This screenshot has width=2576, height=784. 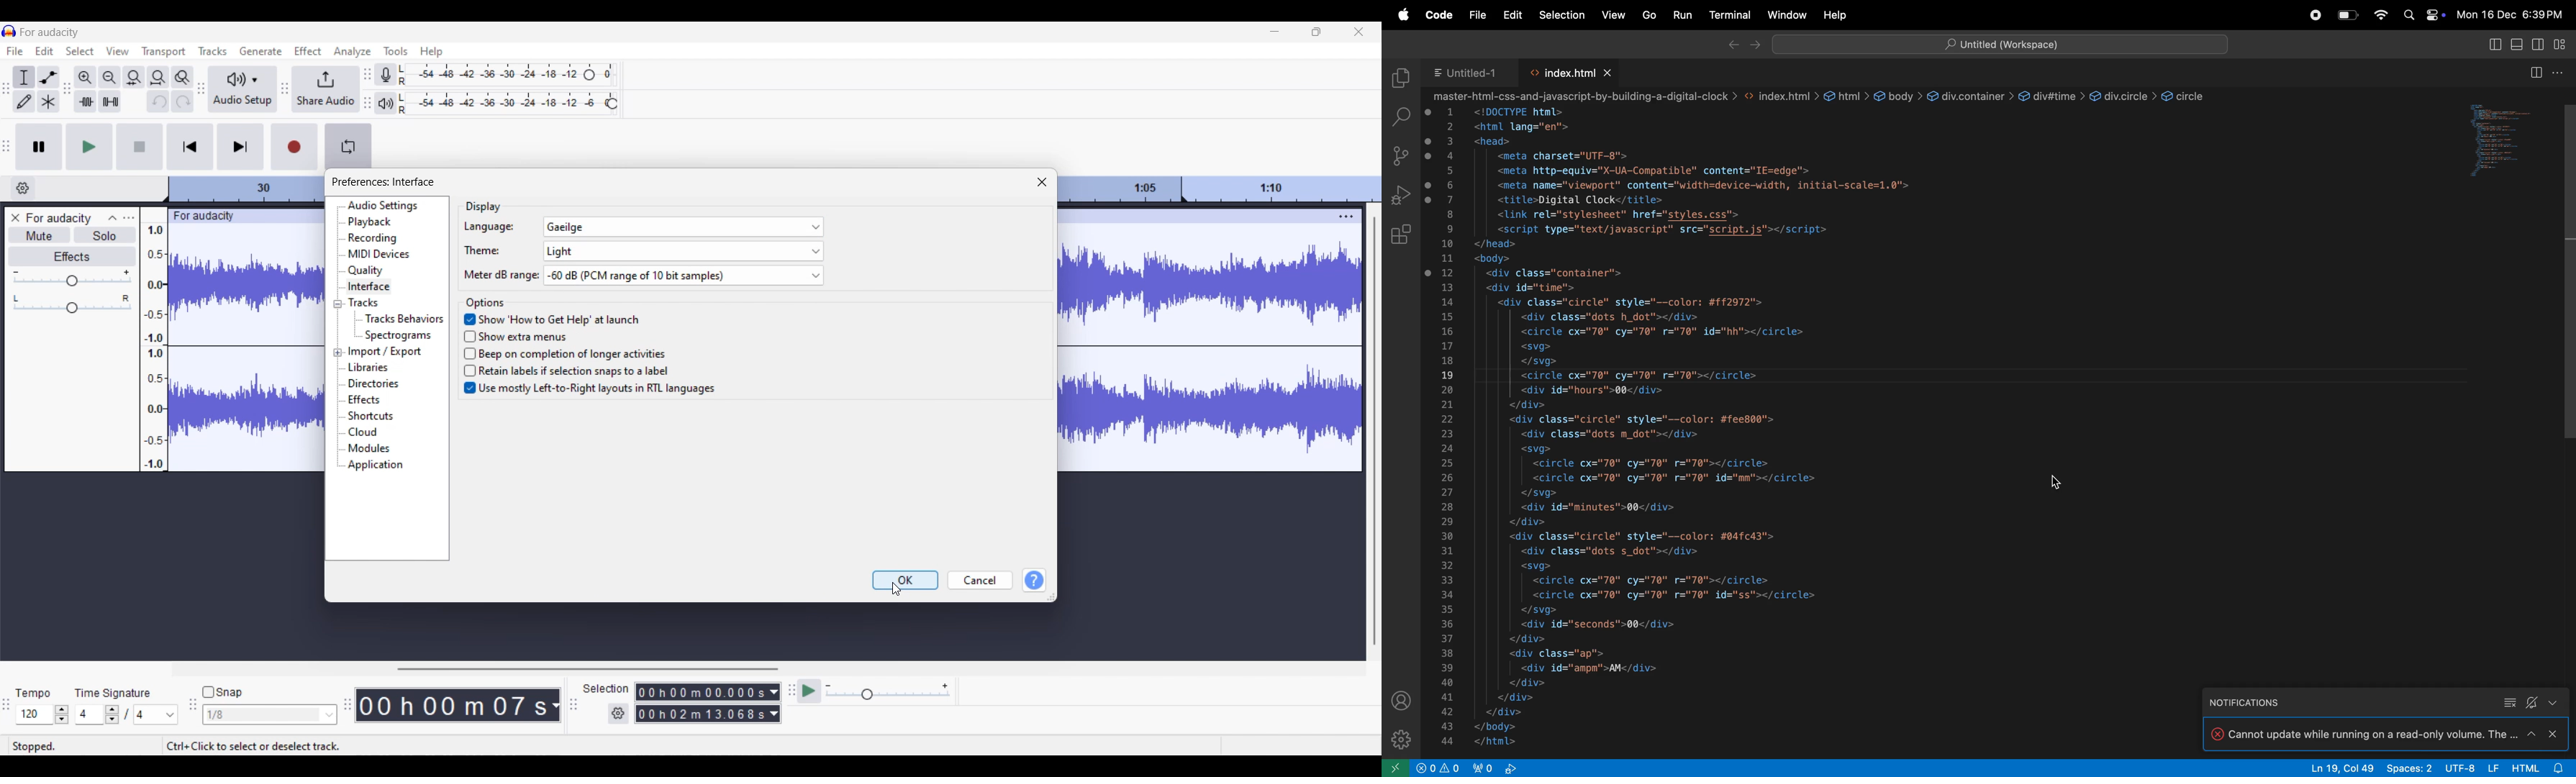 I want to click on Playback, so click(x=371, y=222).